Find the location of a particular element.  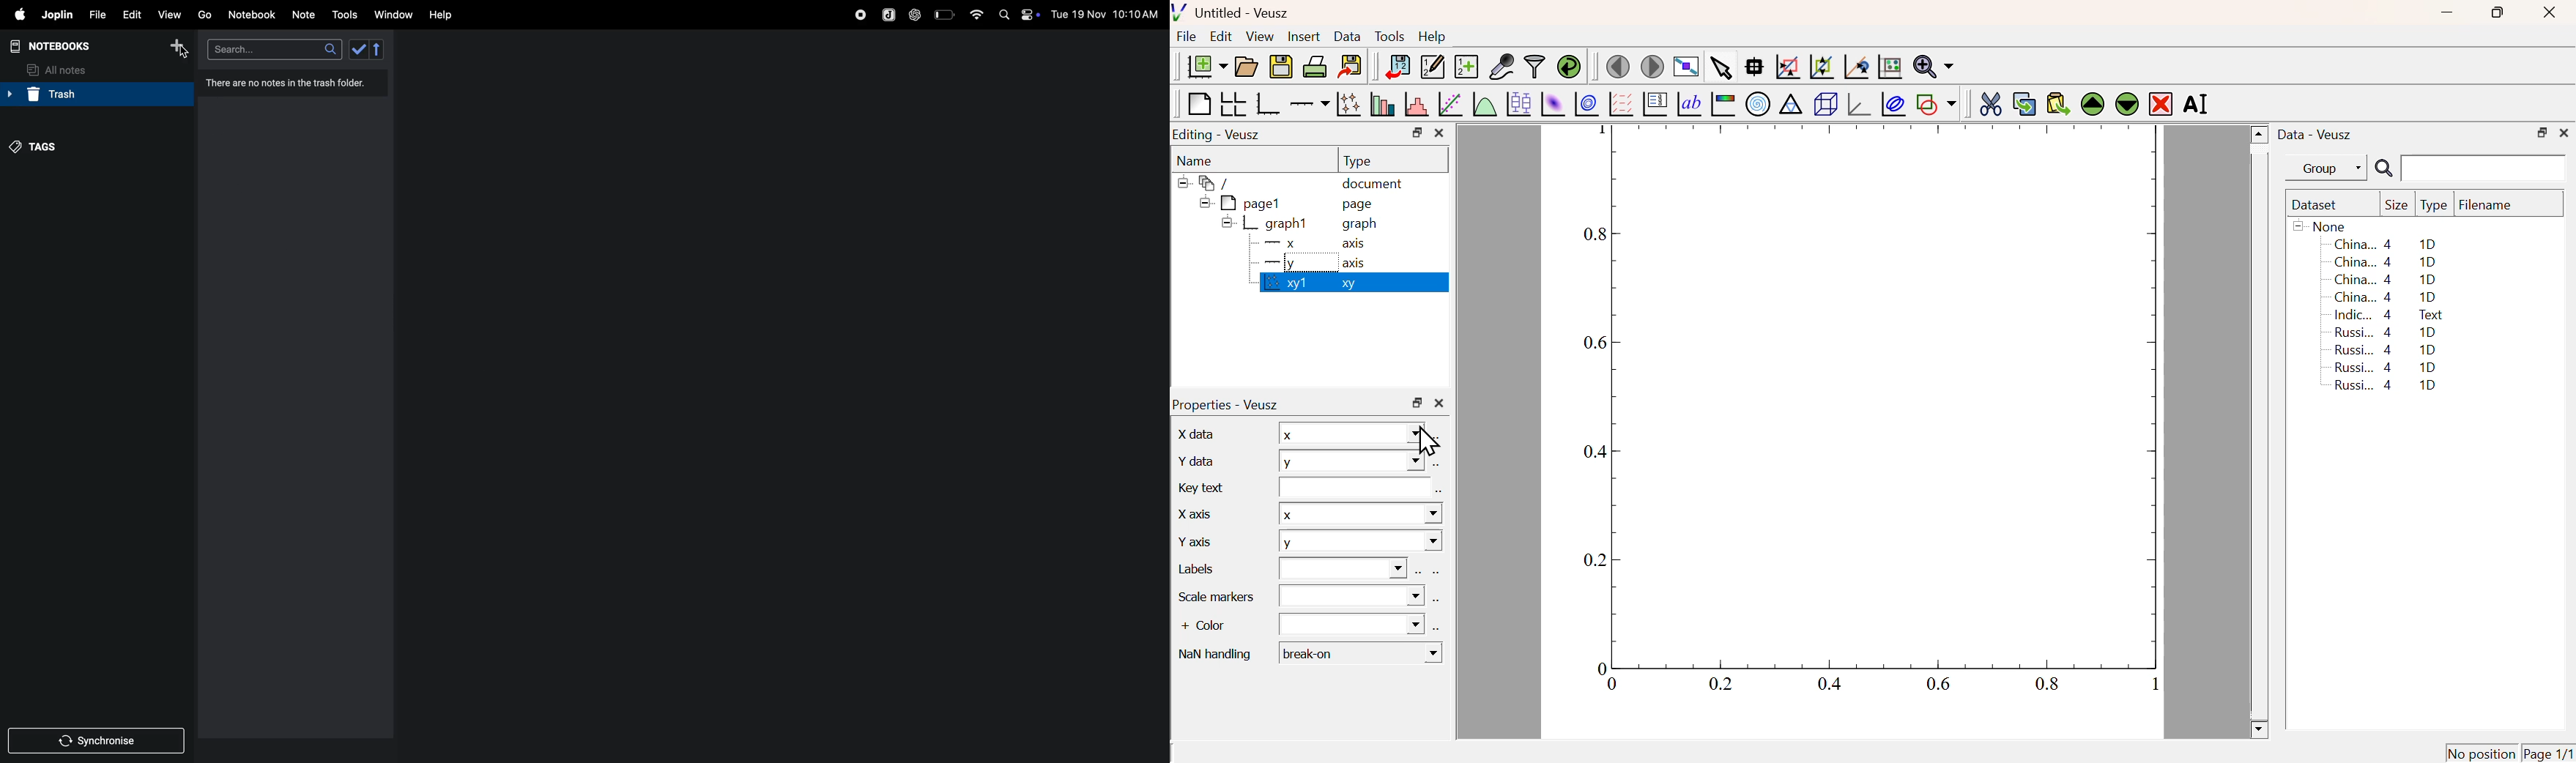

Search is located at coordinates (2383, 169).